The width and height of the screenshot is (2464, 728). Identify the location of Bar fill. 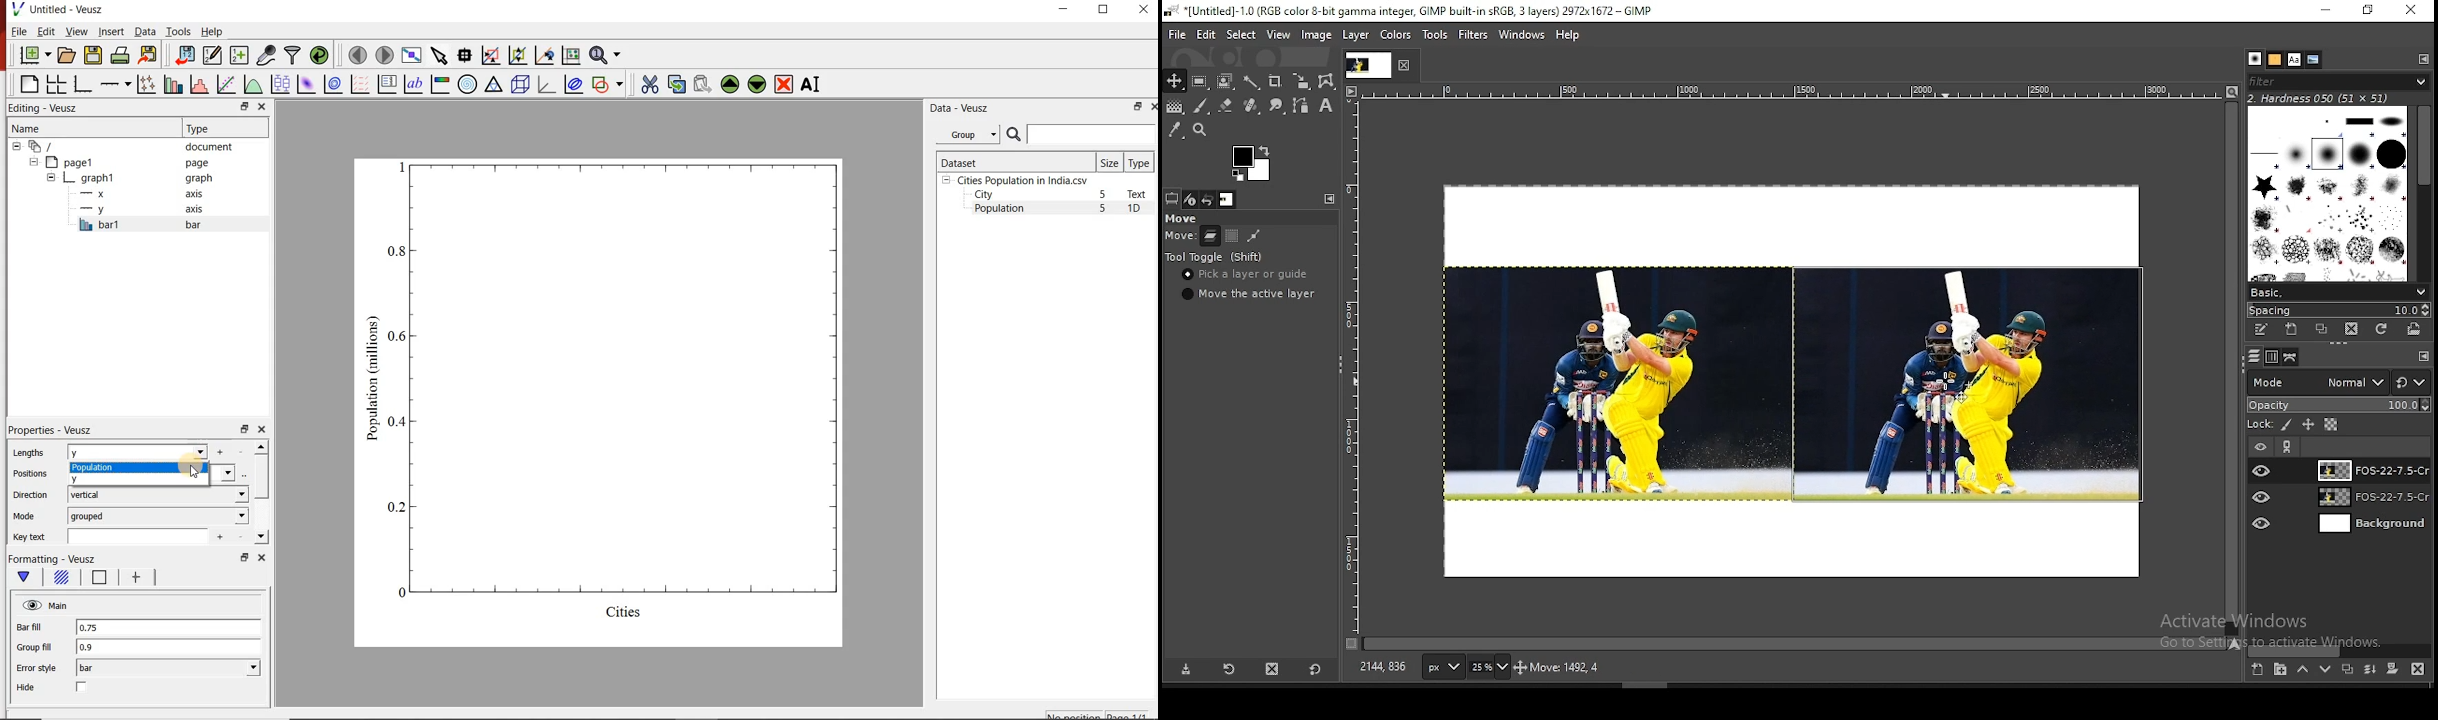
(39, 628).